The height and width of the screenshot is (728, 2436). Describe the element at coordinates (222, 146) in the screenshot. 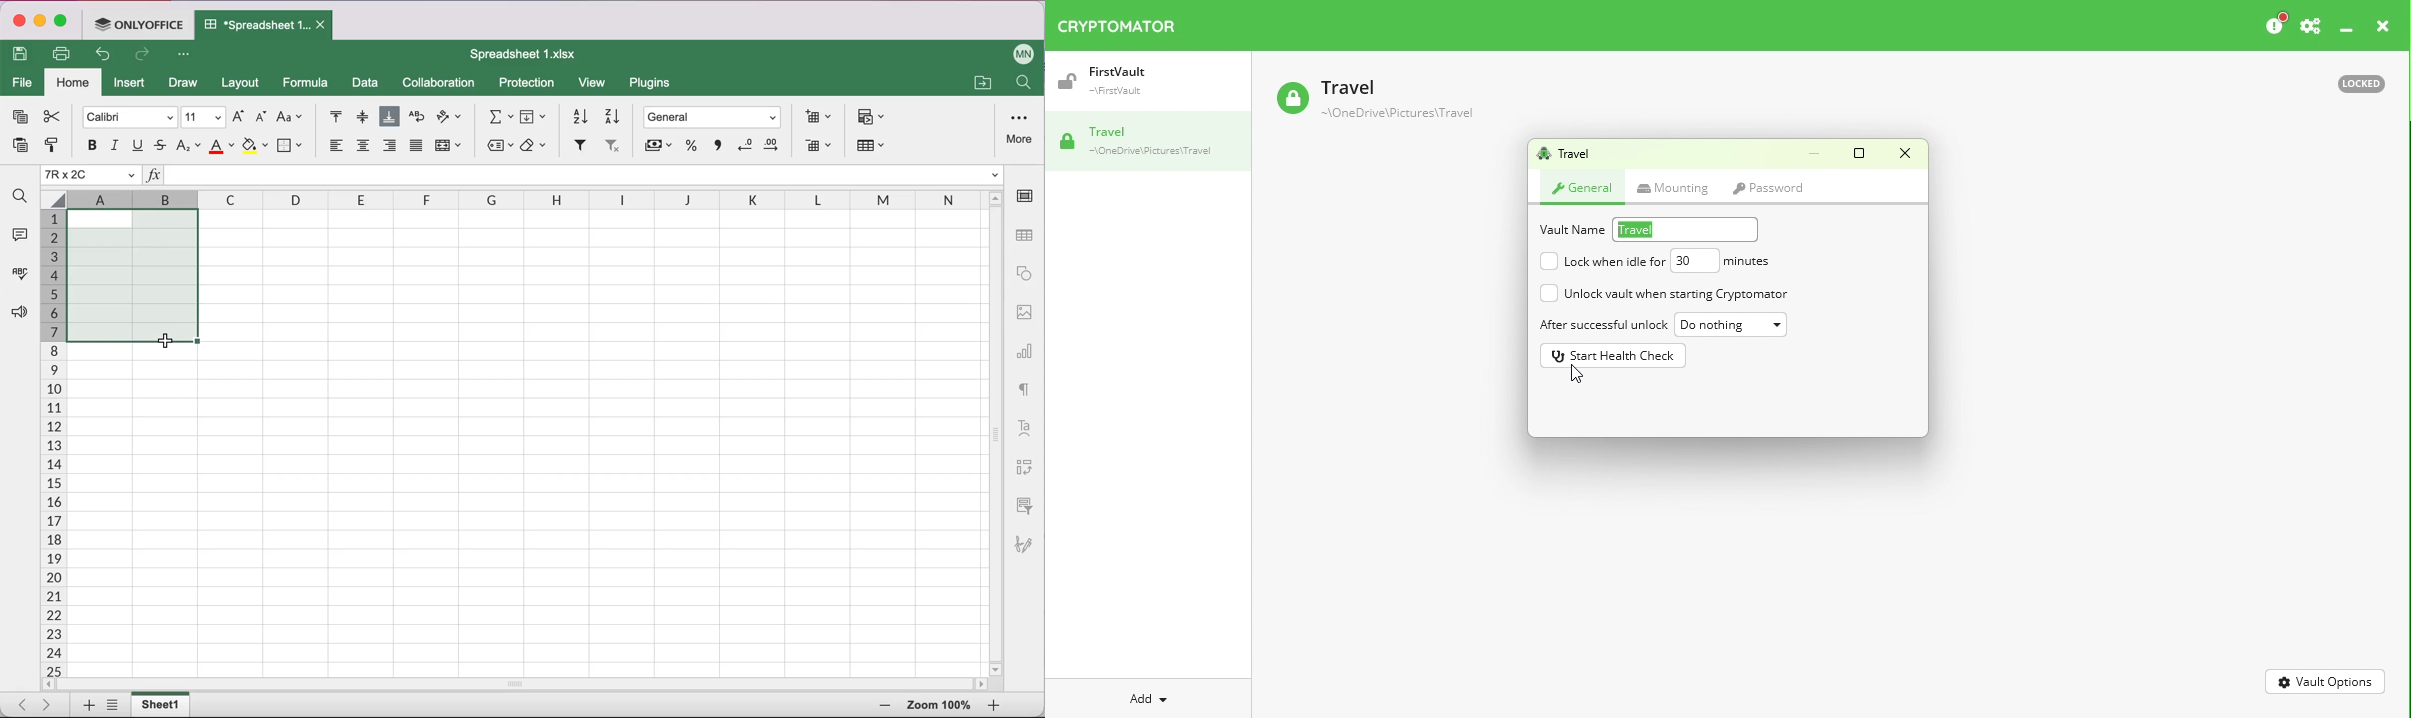

I see `font color` at that location.